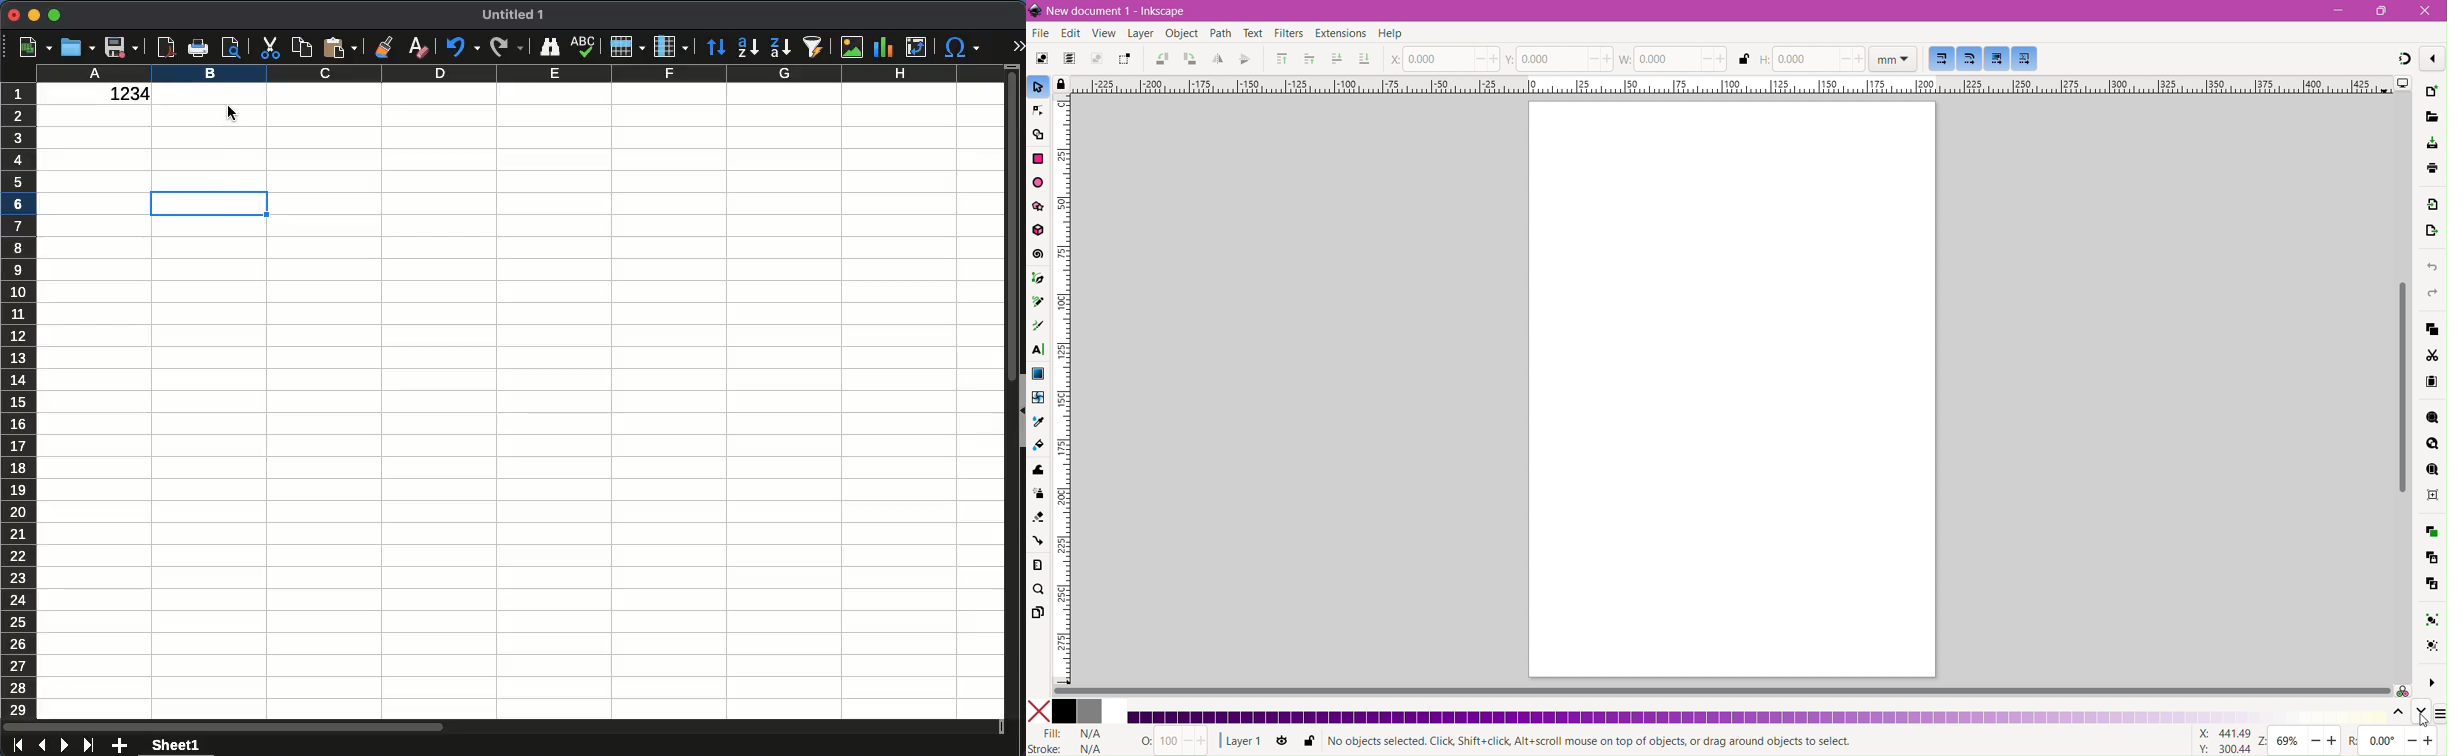  I want to click on Help, so click(1399, 34).